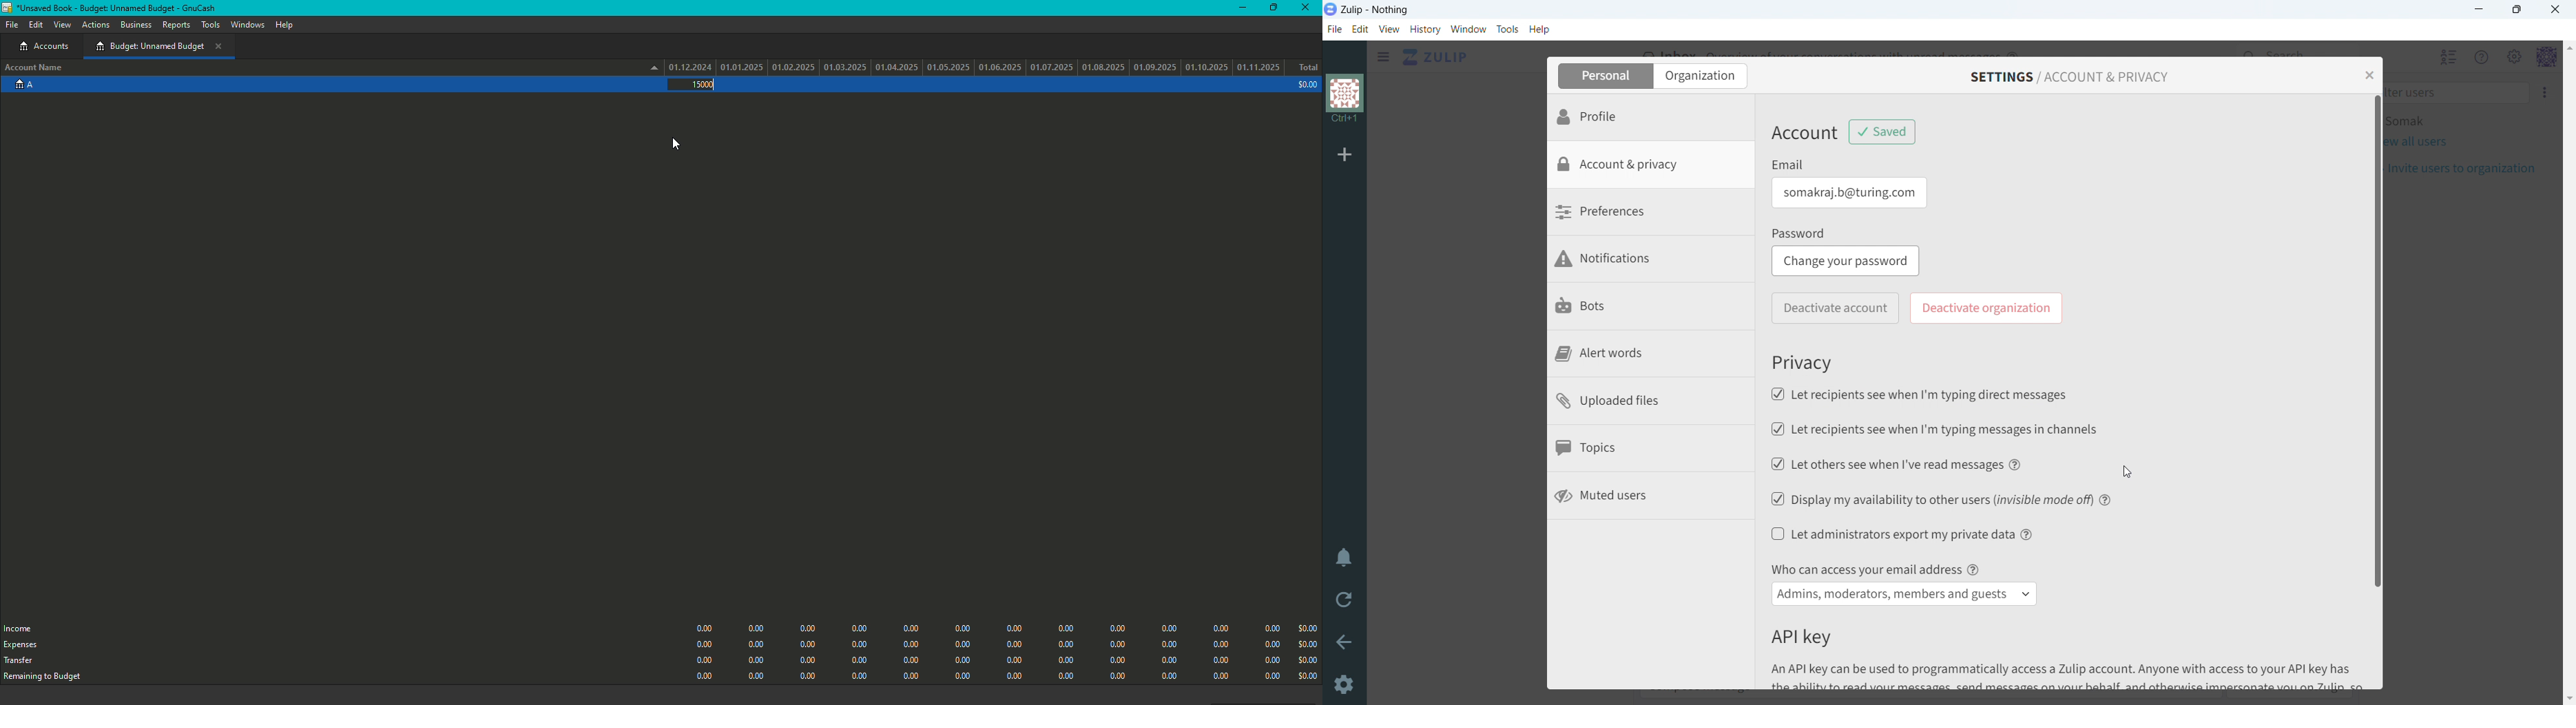 The image size is (2576, 728). What do you see at coordinates (2555, 9) in the screenshot?
I see `close` at bounding box center [2555, 9].